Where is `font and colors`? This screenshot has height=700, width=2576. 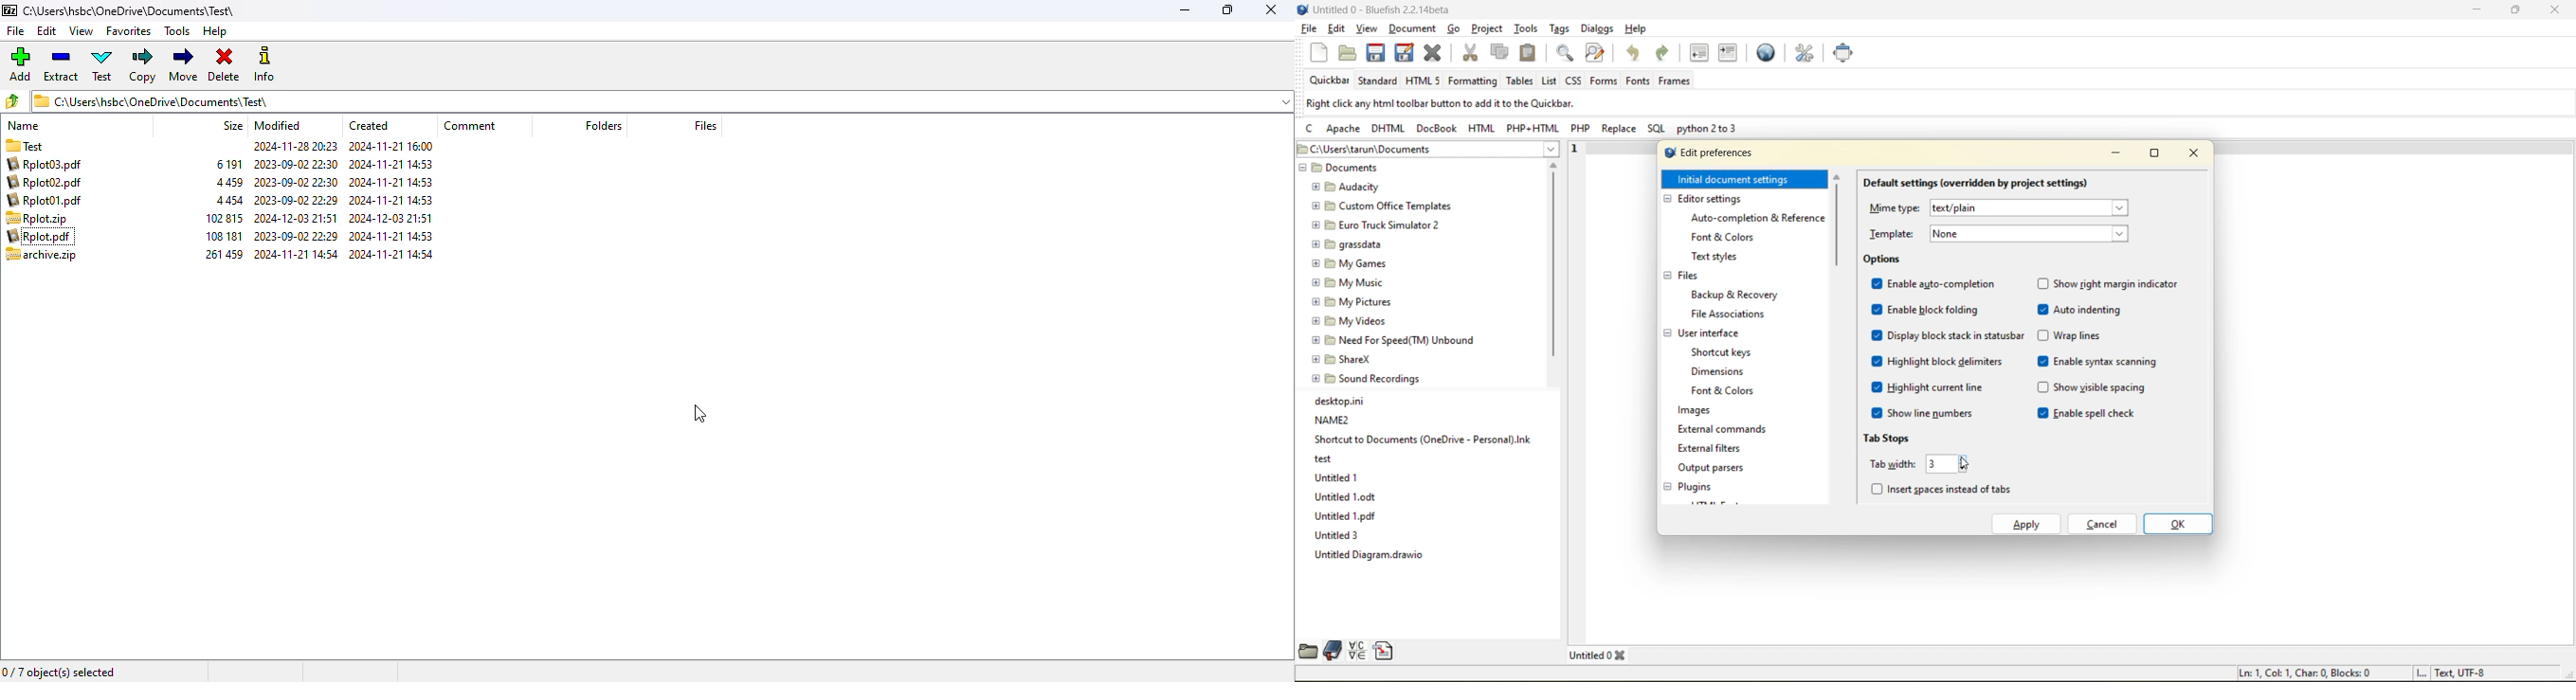 font and colors is located at coordinates (1725, 236).